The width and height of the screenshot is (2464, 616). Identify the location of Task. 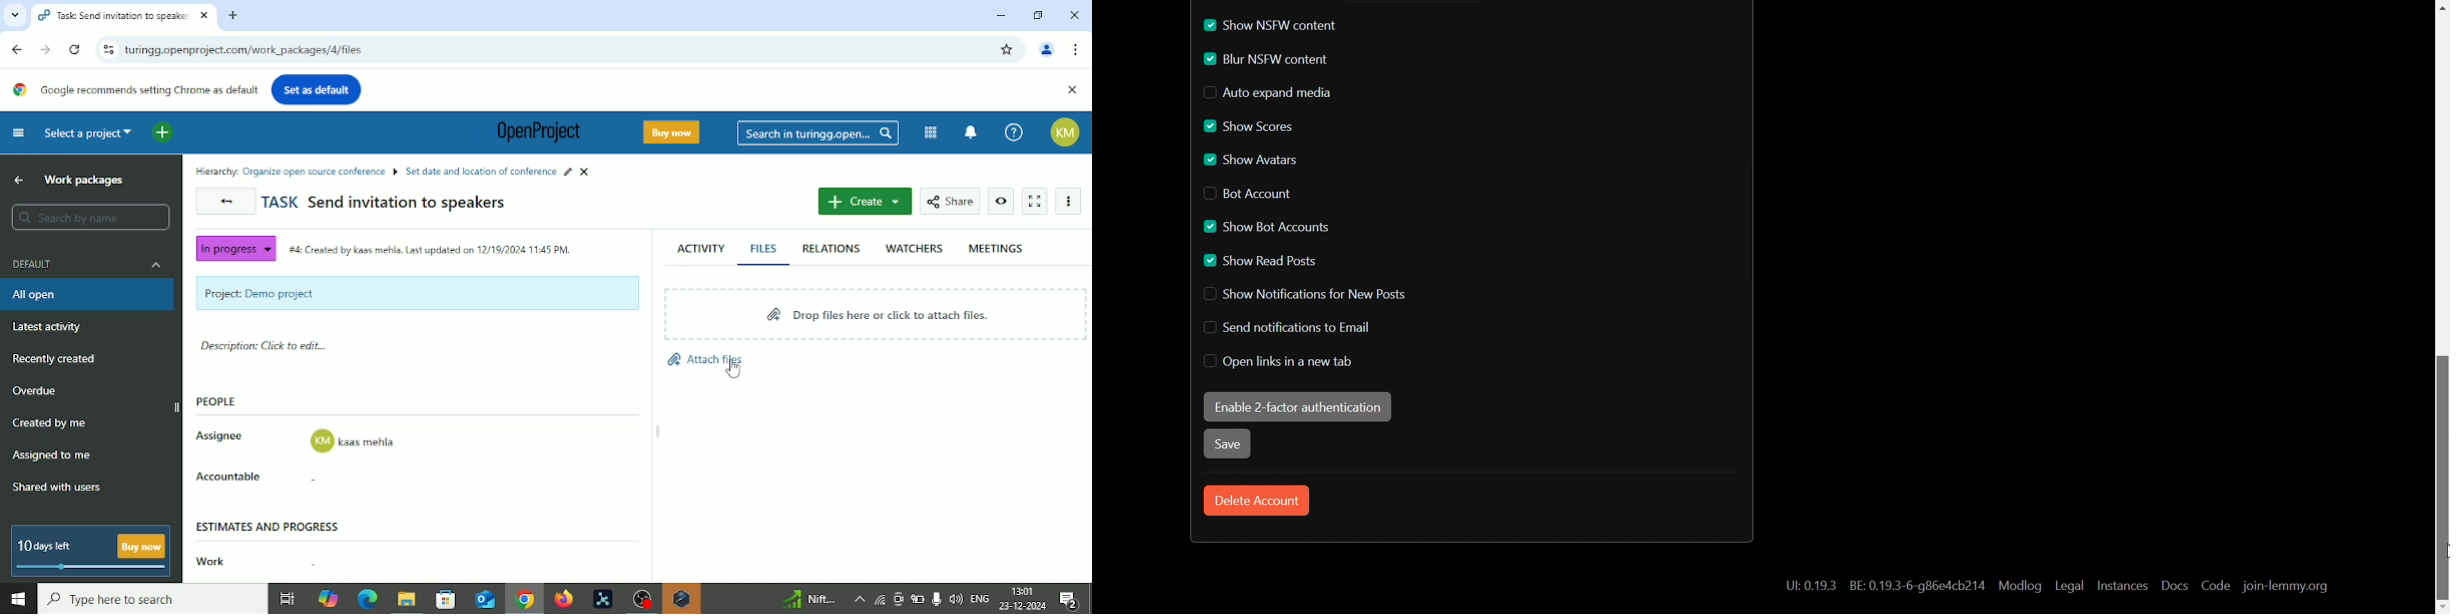
(385, 204).